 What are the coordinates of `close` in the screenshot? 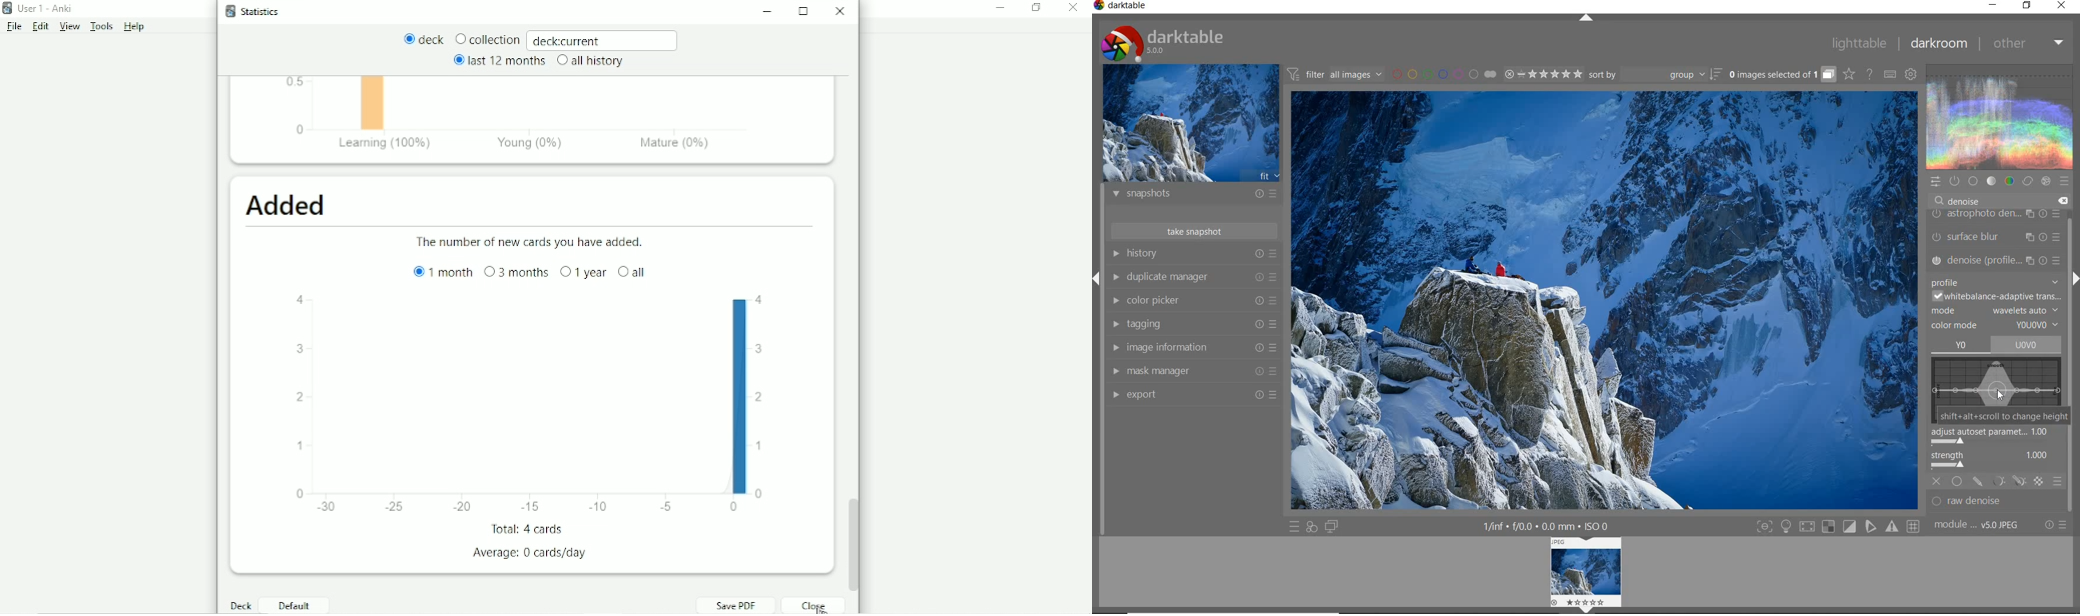 It's located at (2062, 6).